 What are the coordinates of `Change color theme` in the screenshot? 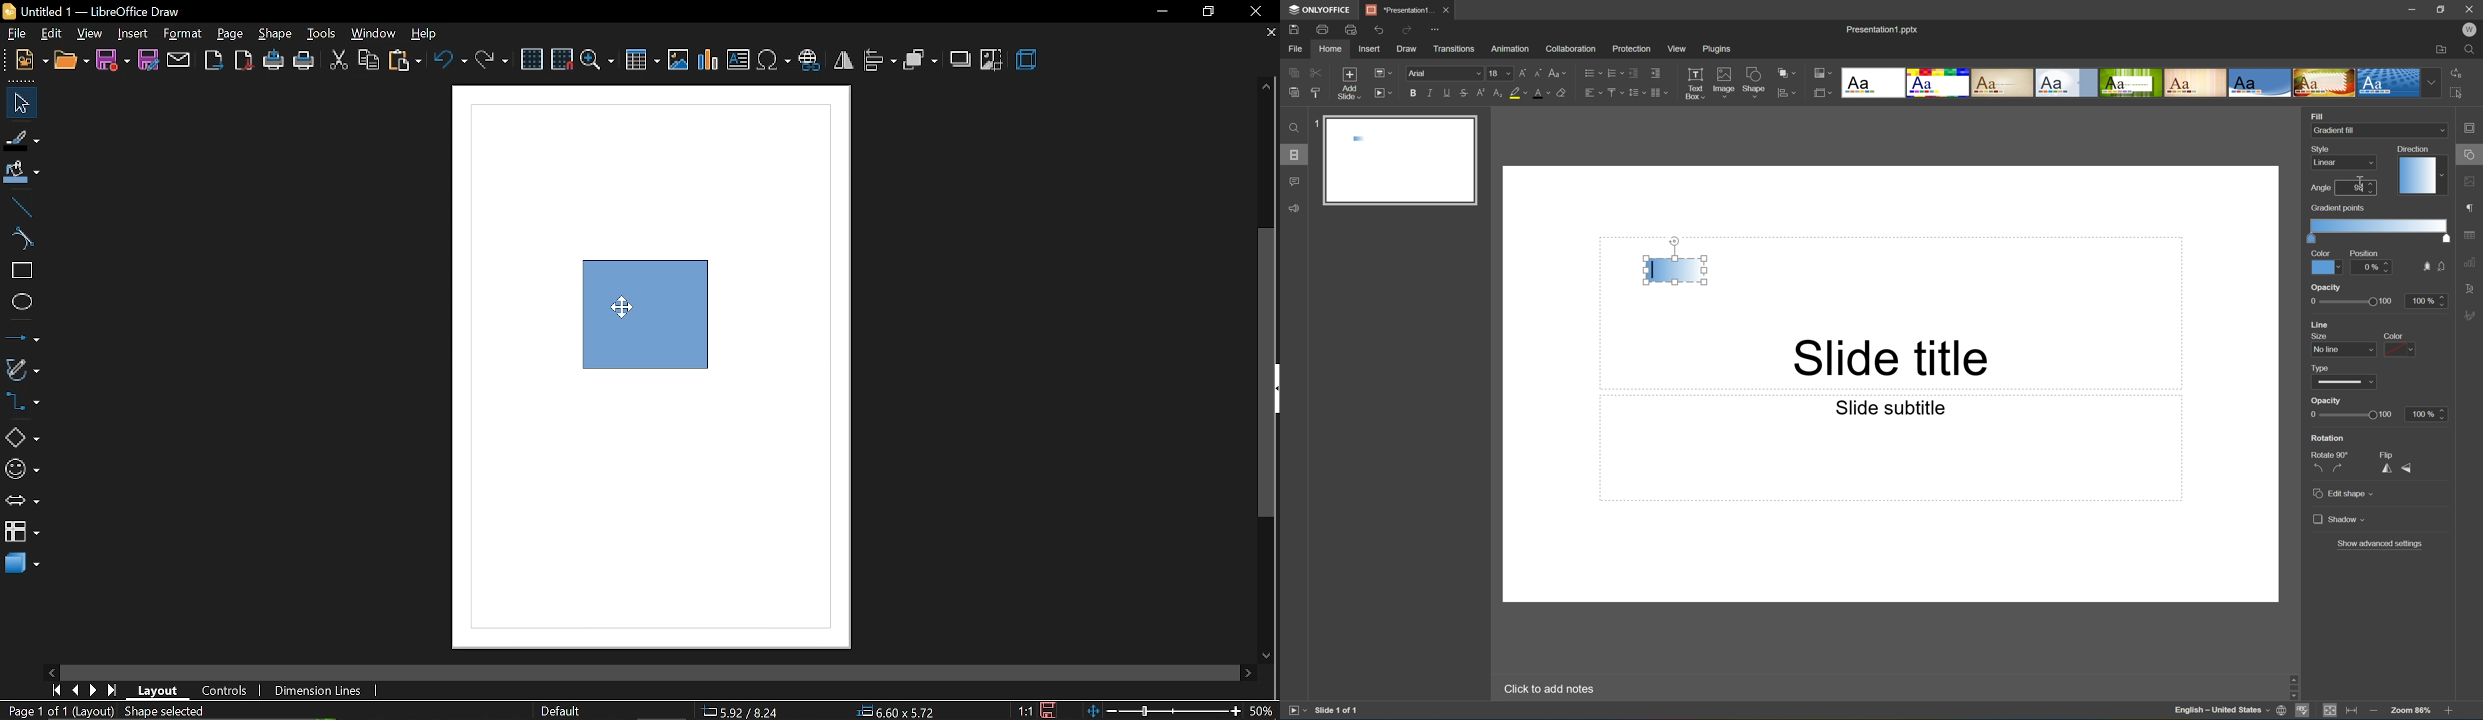 It's located at (1823, 73).